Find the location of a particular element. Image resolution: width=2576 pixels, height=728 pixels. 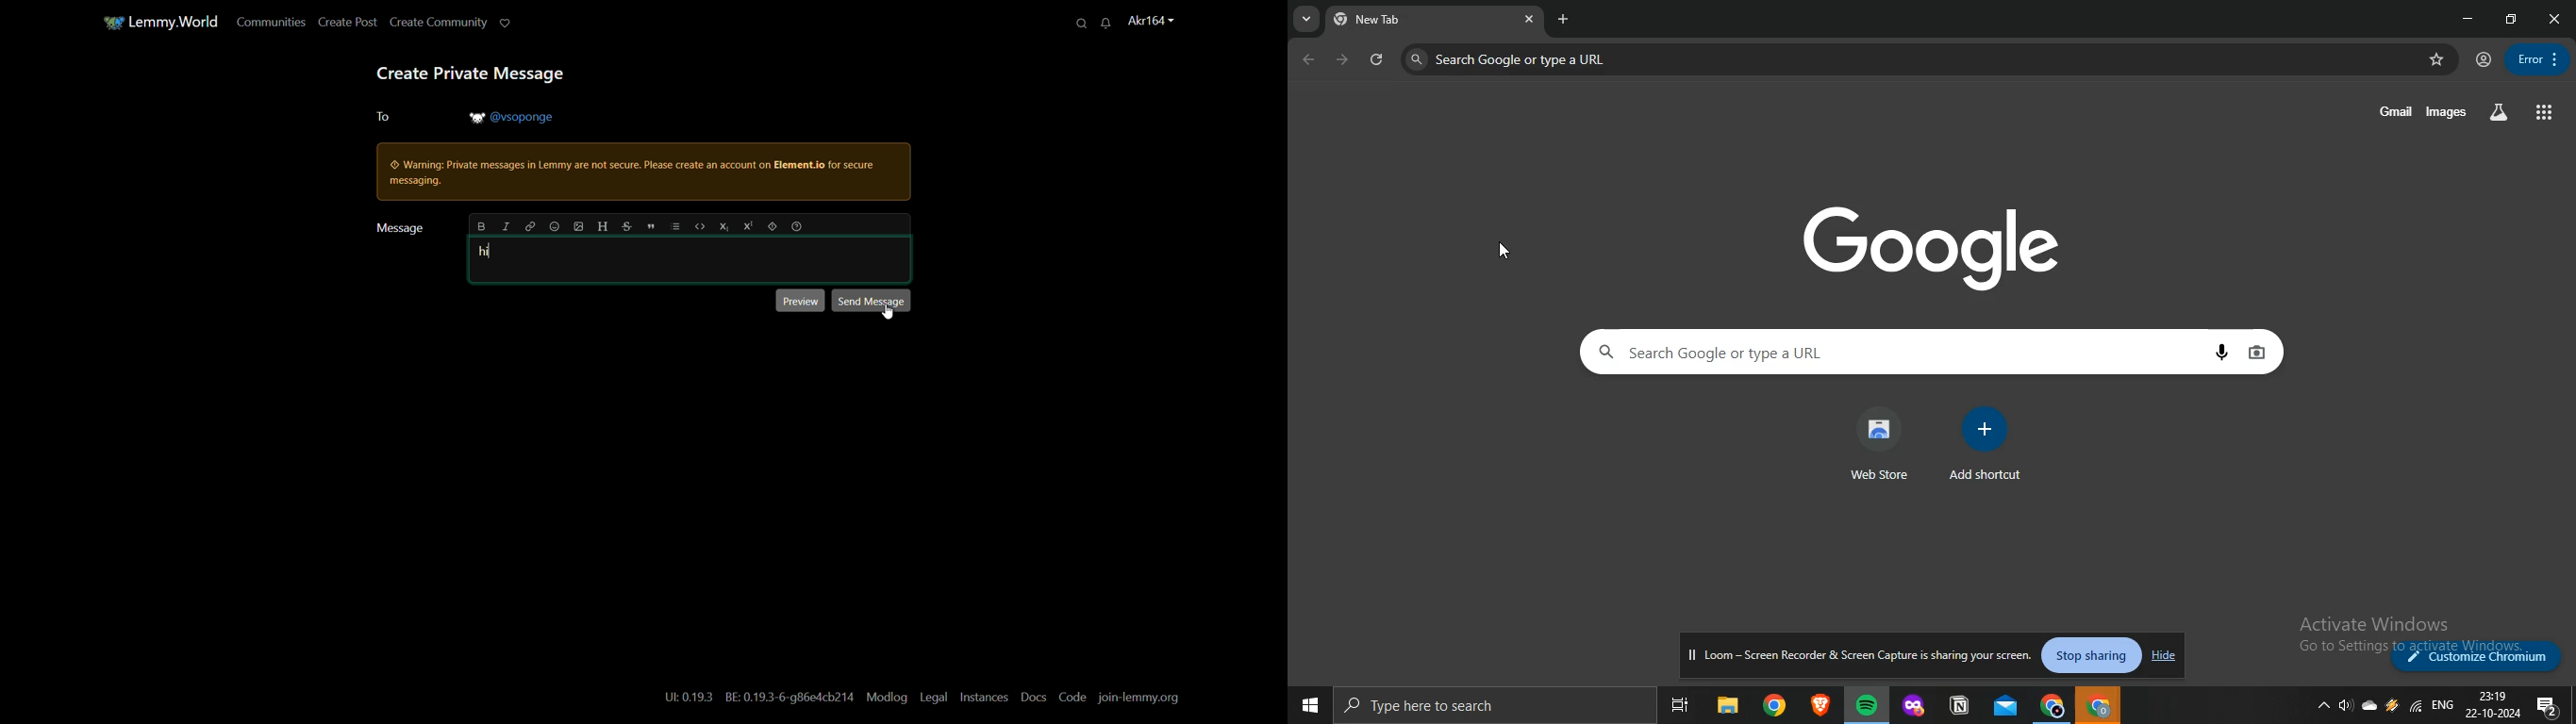

wifi is located at coordinates (2414, 705).